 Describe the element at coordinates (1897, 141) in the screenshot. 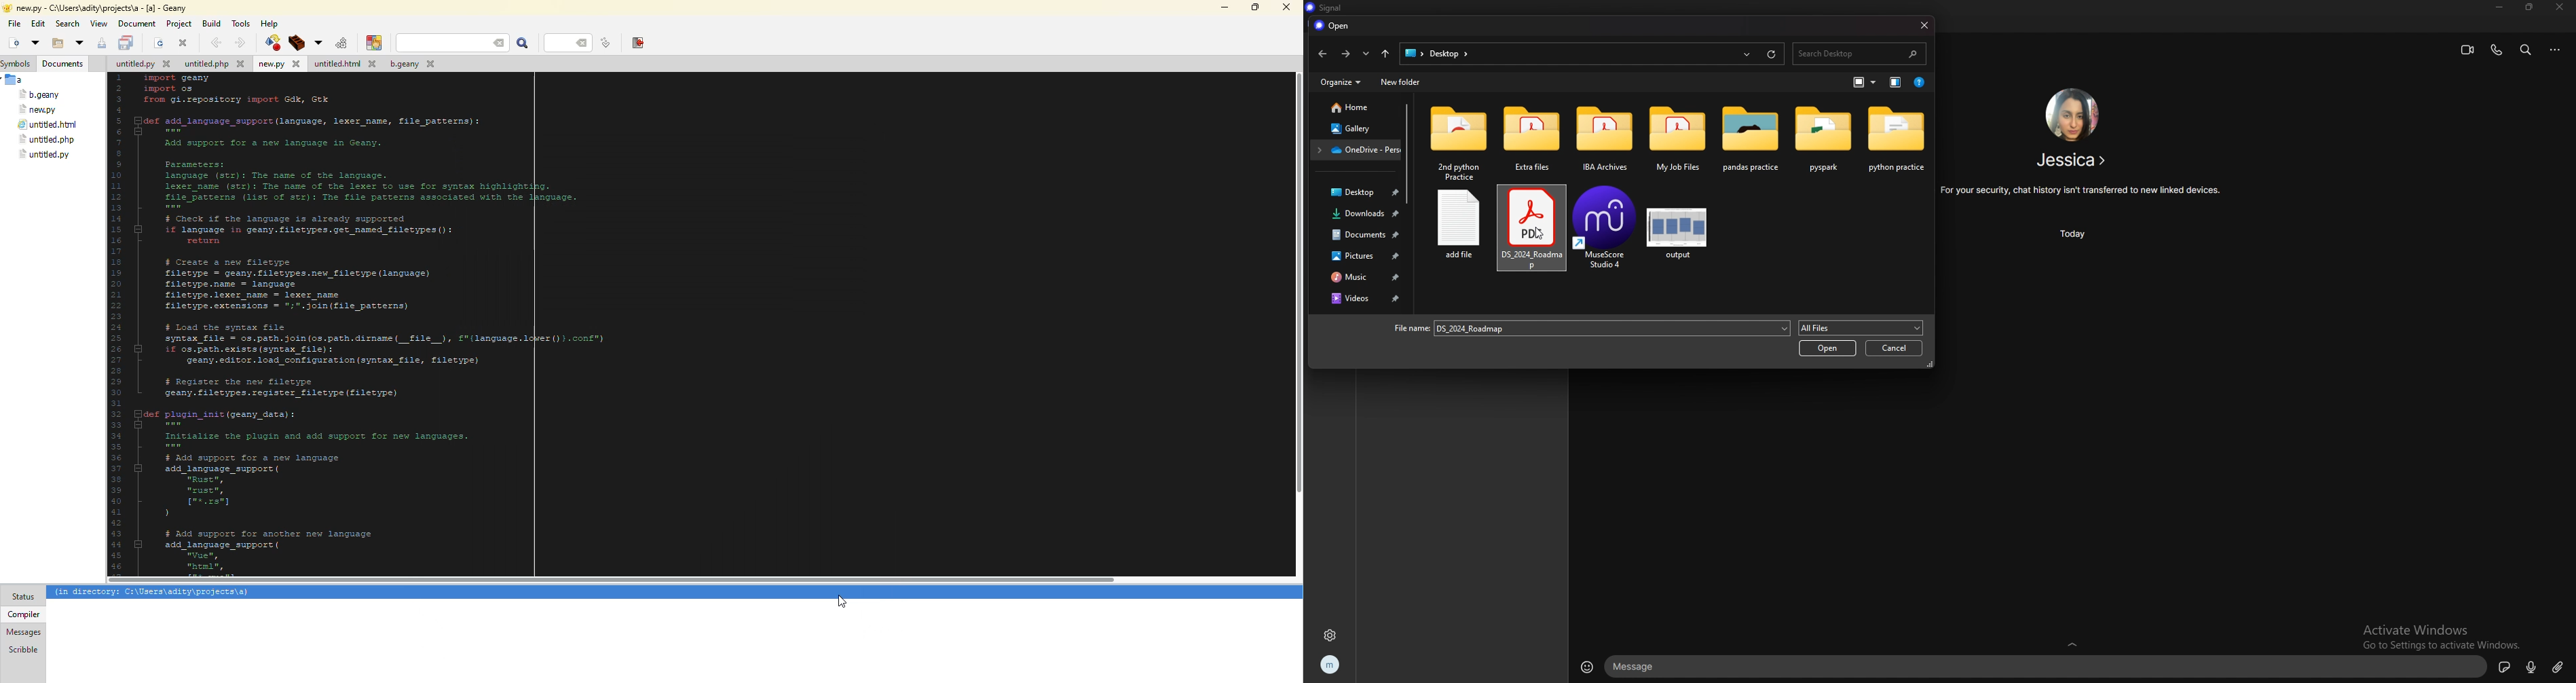

I see `folder` at that location.